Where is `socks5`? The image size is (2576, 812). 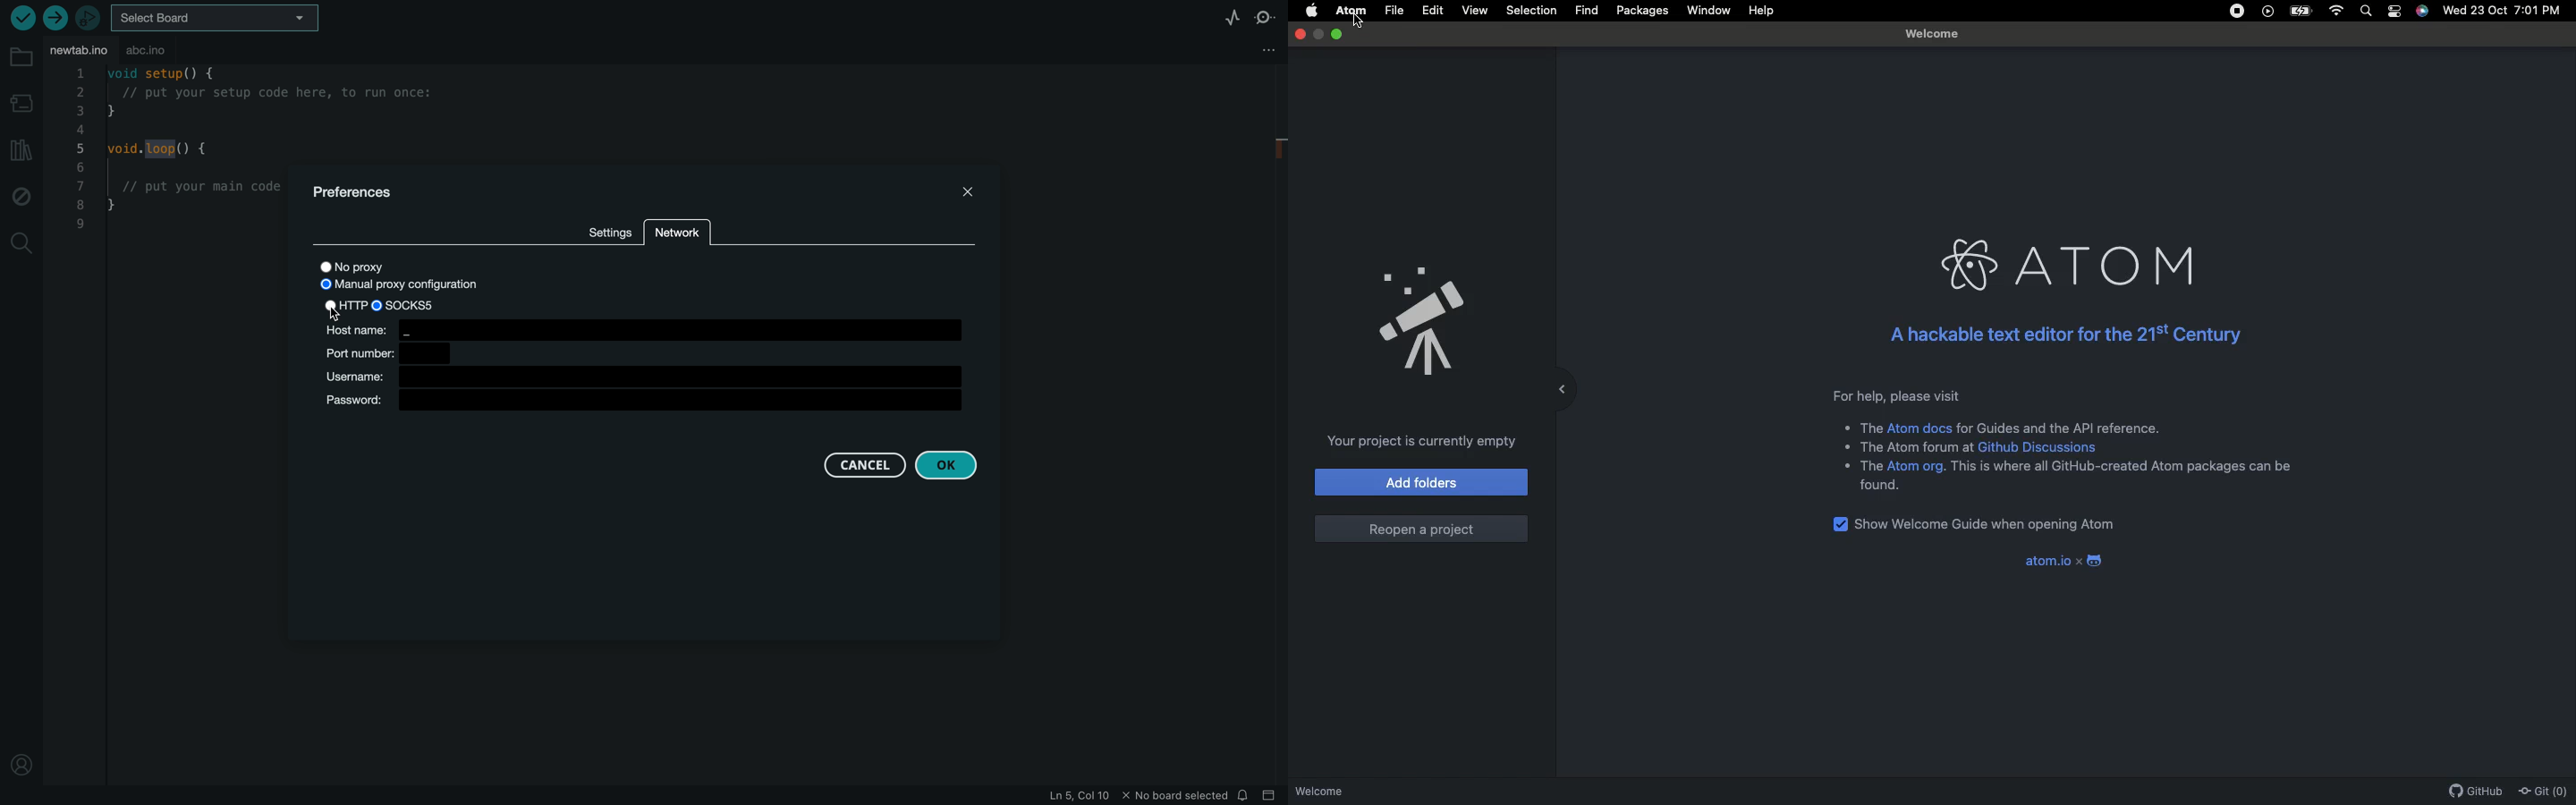 socks5 is located at coordinates (421, 305).